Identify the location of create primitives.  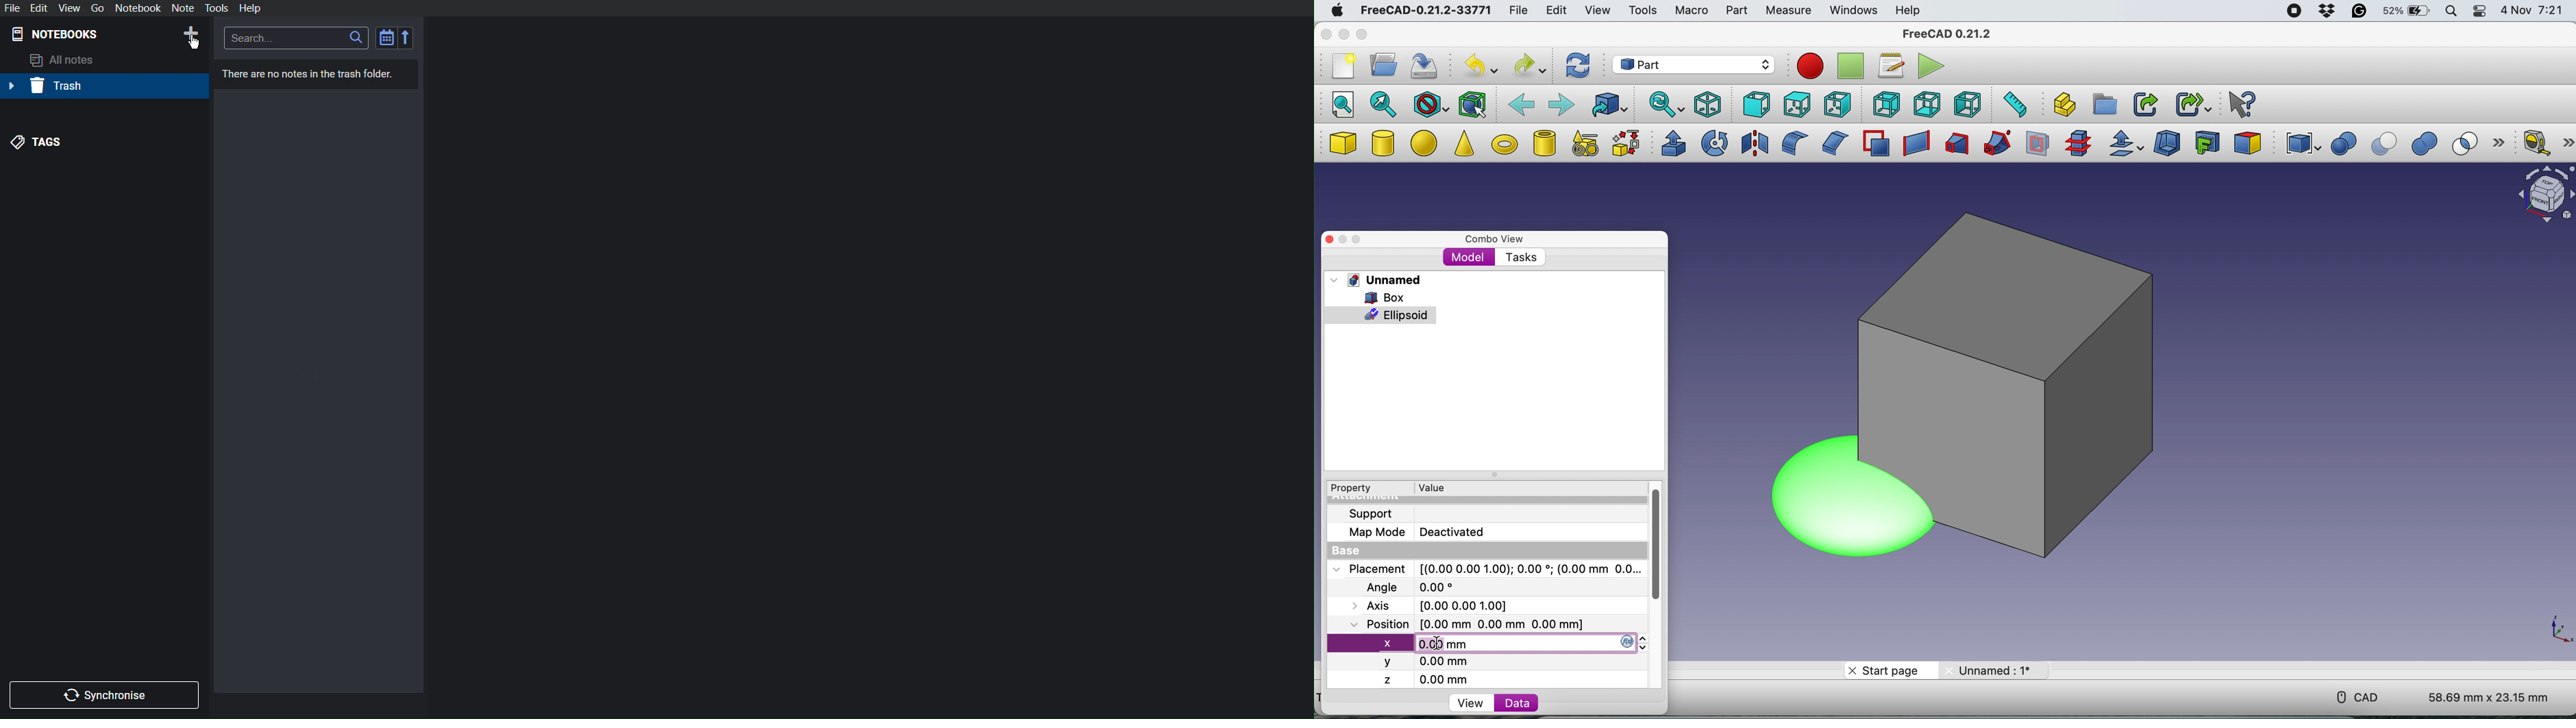
(1582, 144).